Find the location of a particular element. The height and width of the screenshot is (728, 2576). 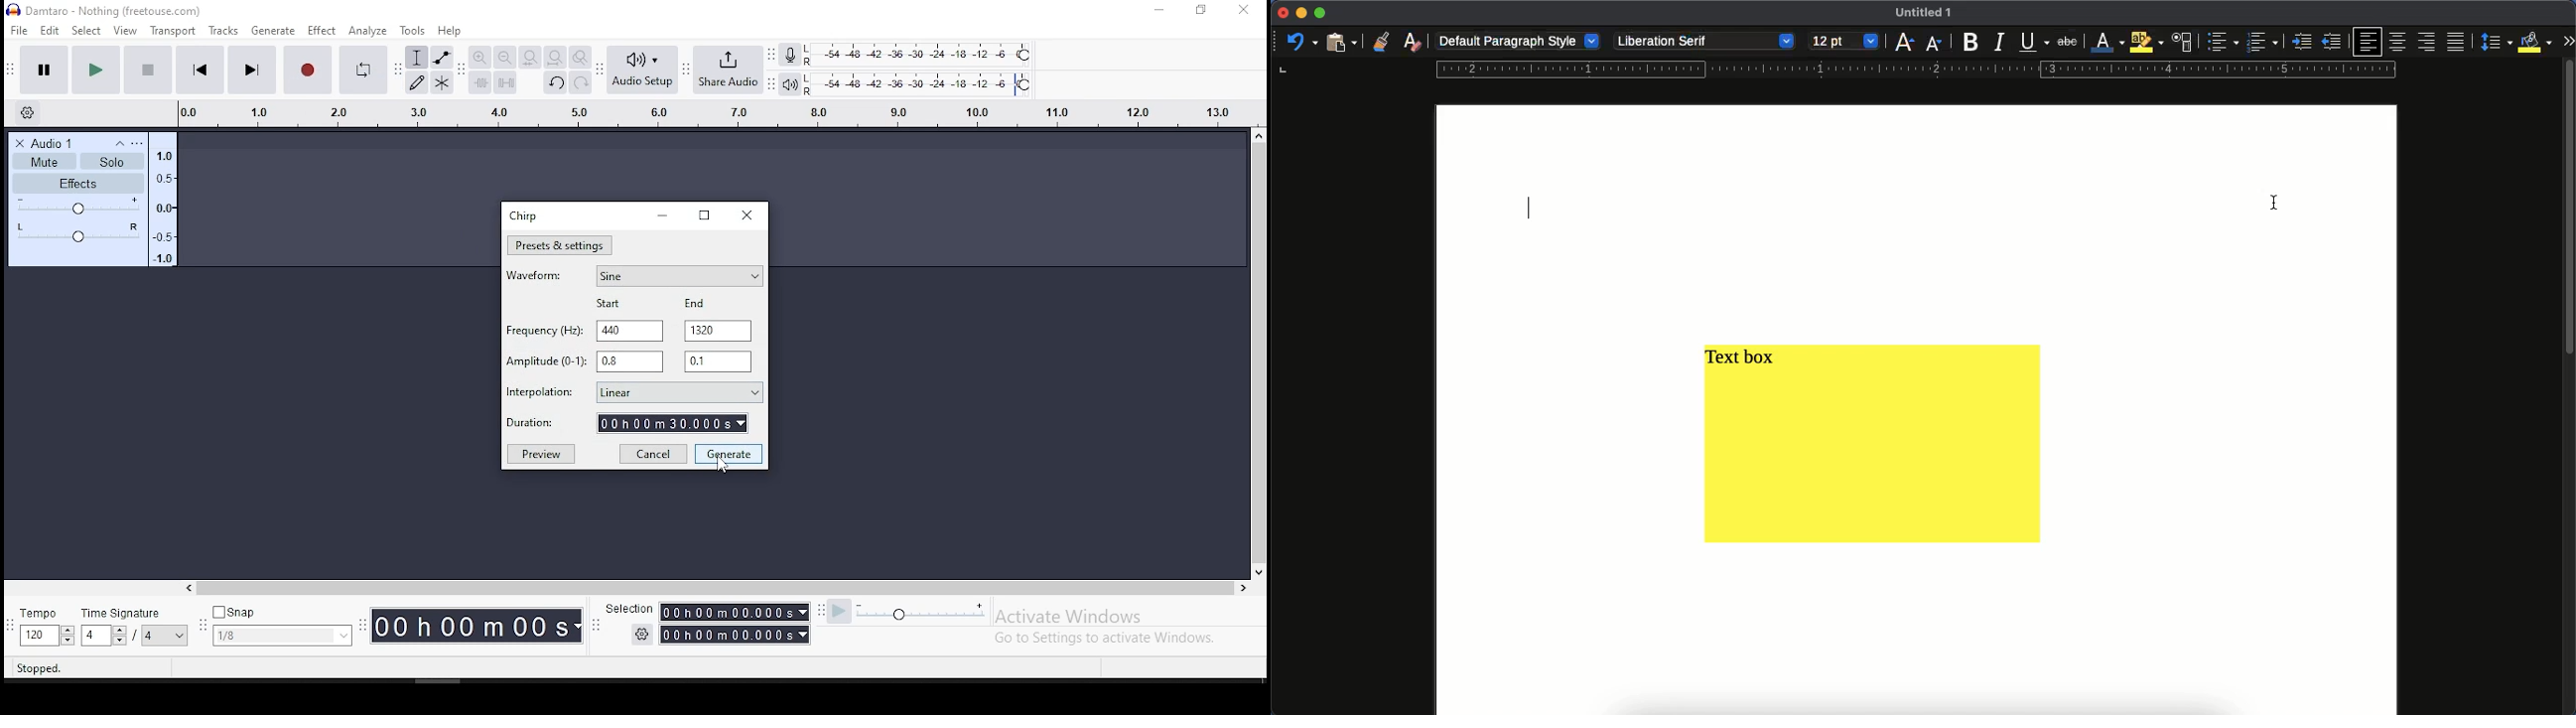

amplitude start is located at coordinates (628, 361).